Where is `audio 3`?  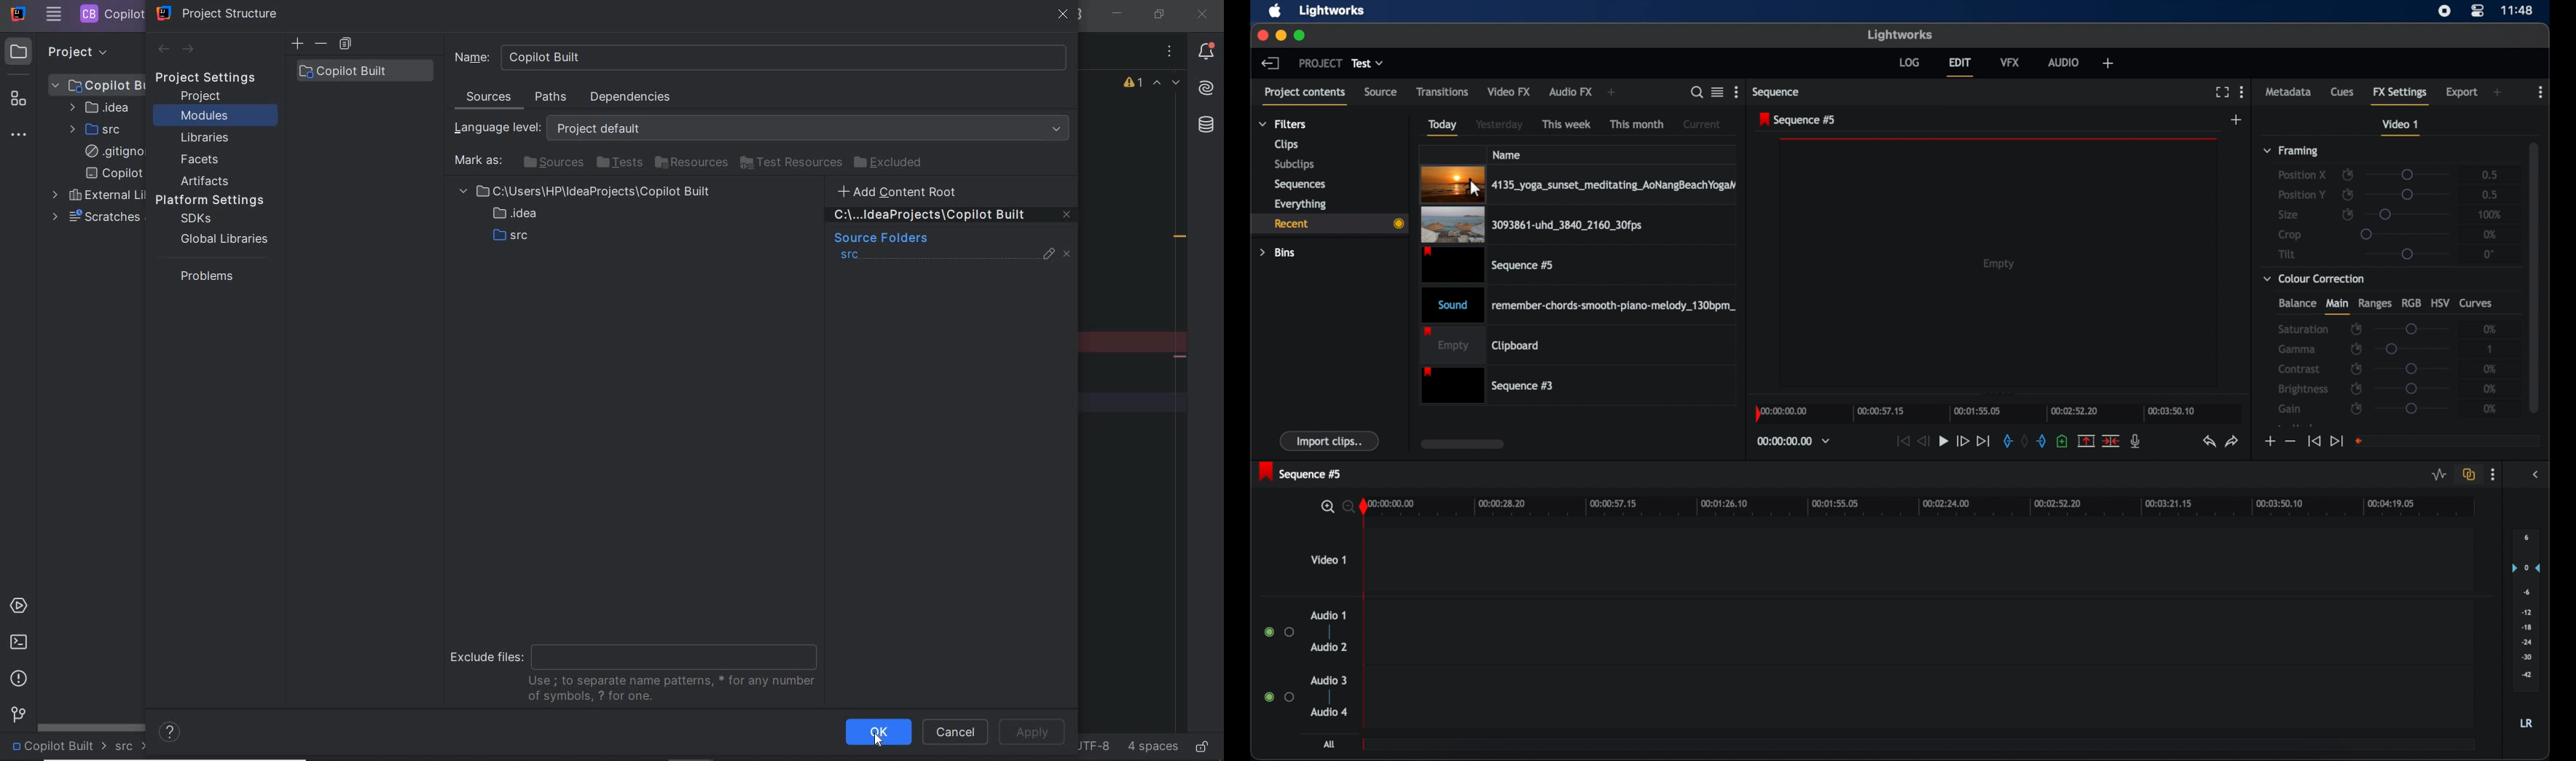 audio 3 is located at coordinates (1328, 680).